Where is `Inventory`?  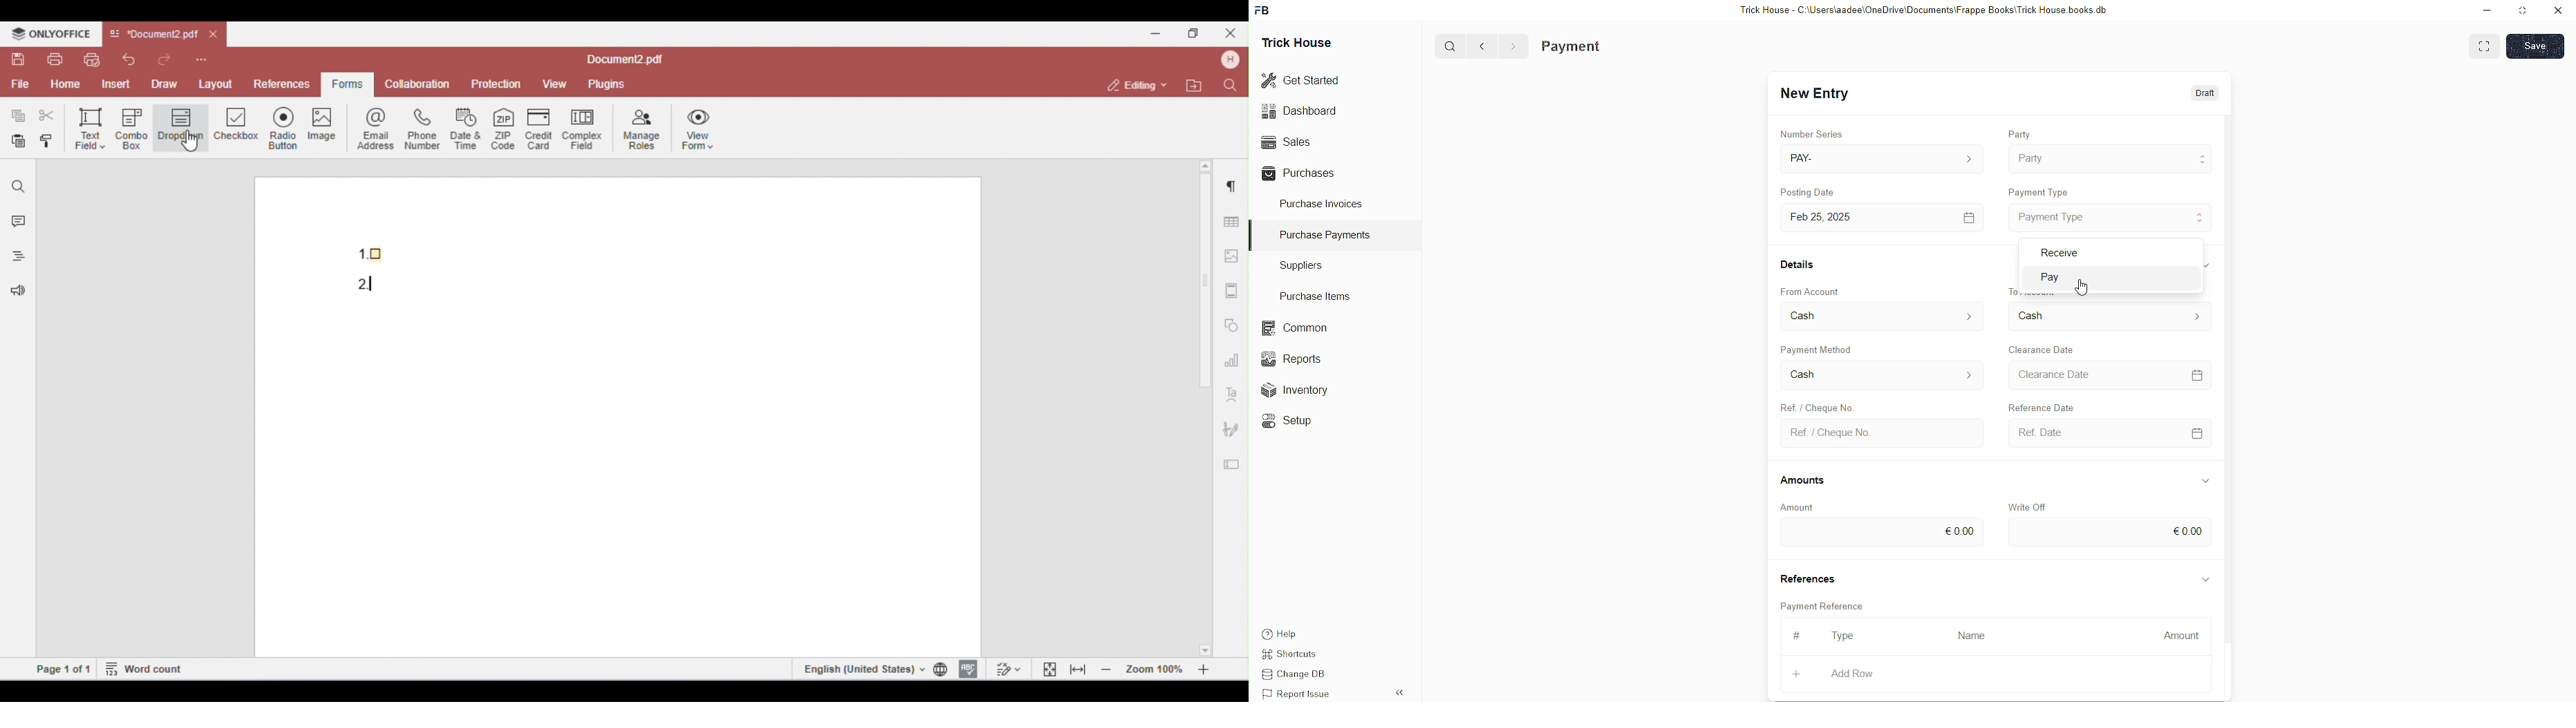
Inventory is located at coordinates (1303, 393).